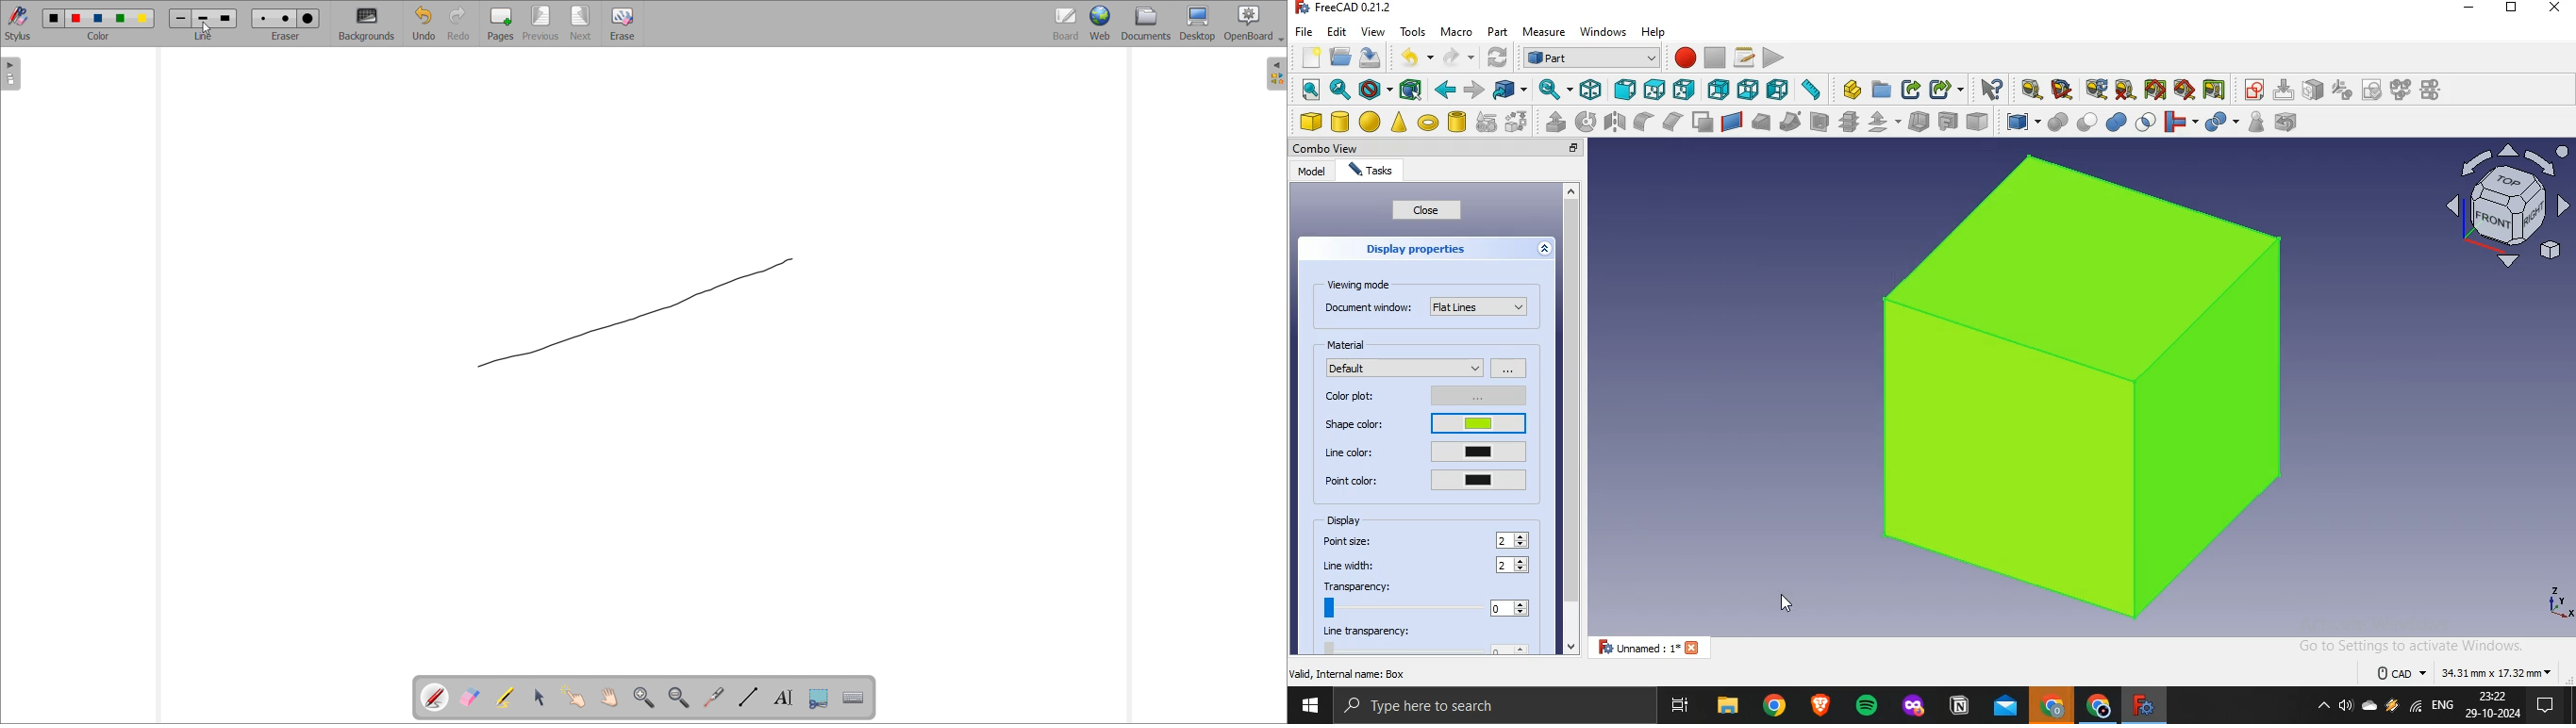 The height and width of the screenshot is (728, 2576). Describe the element at coordinates (1373, 171) in the screenshot. I see `tasks` at that location.